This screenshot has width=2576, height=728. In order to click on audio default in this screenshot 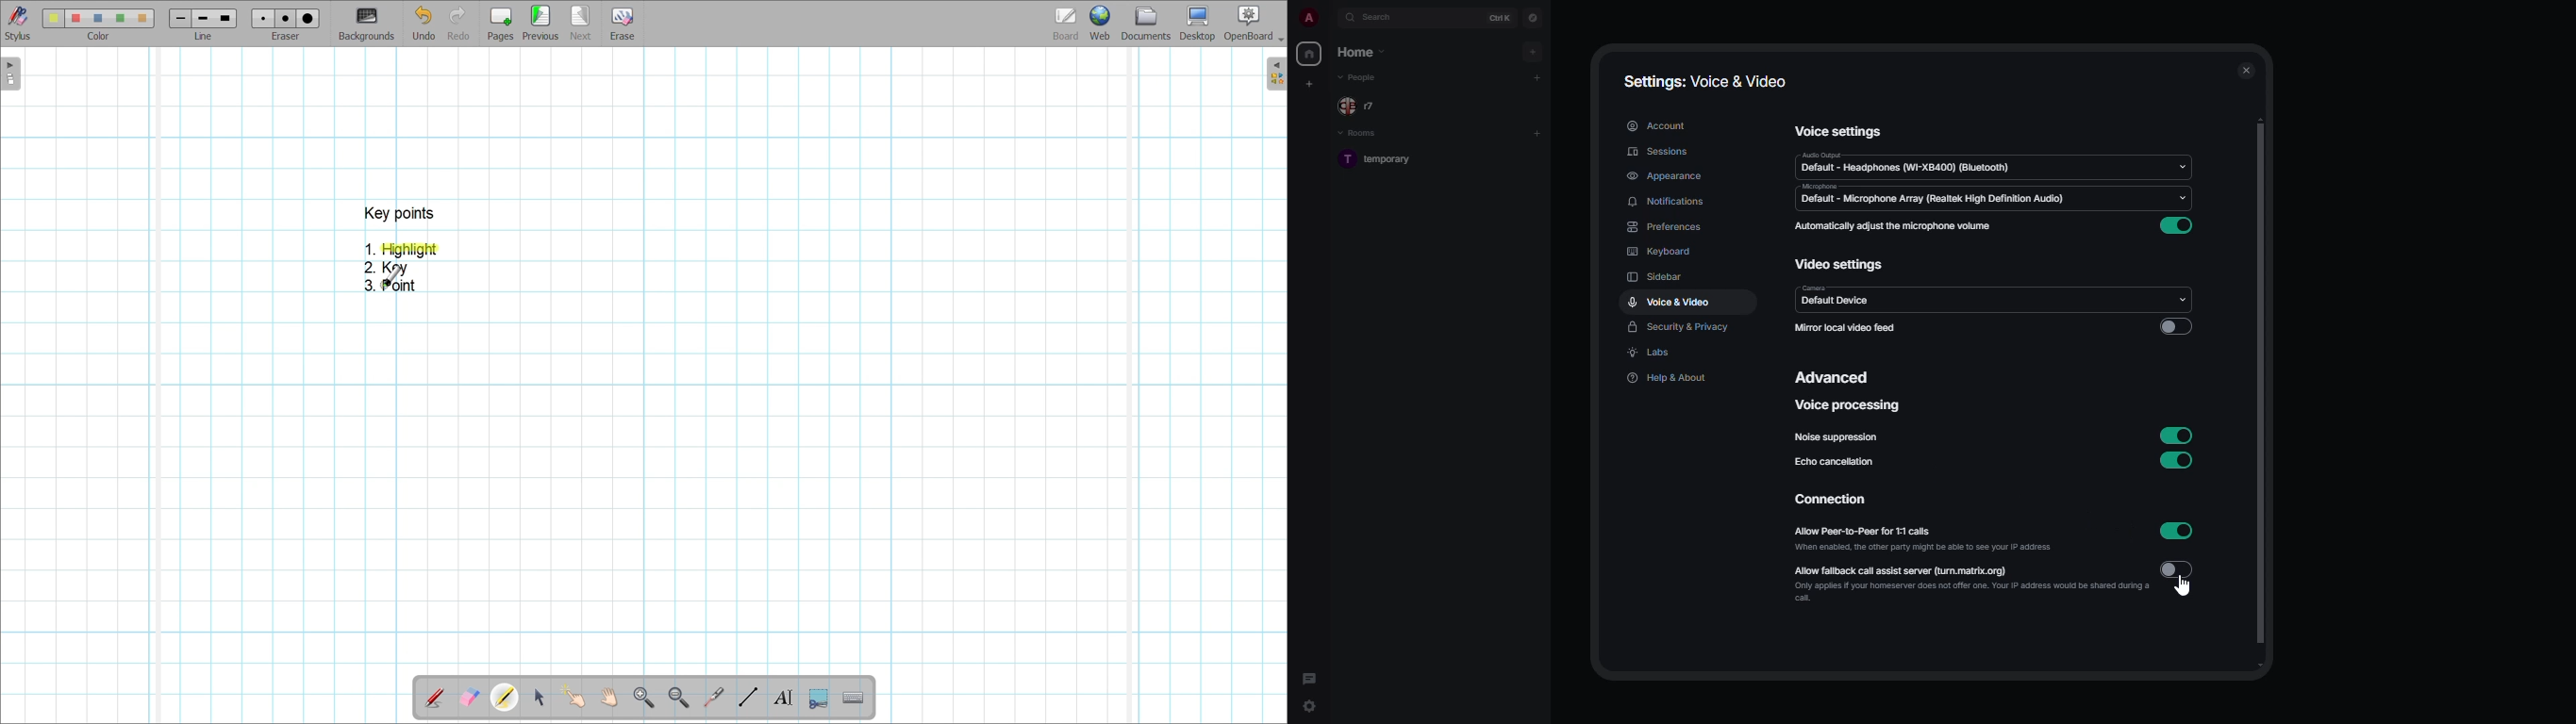, I will do `click(1905, 164)`.